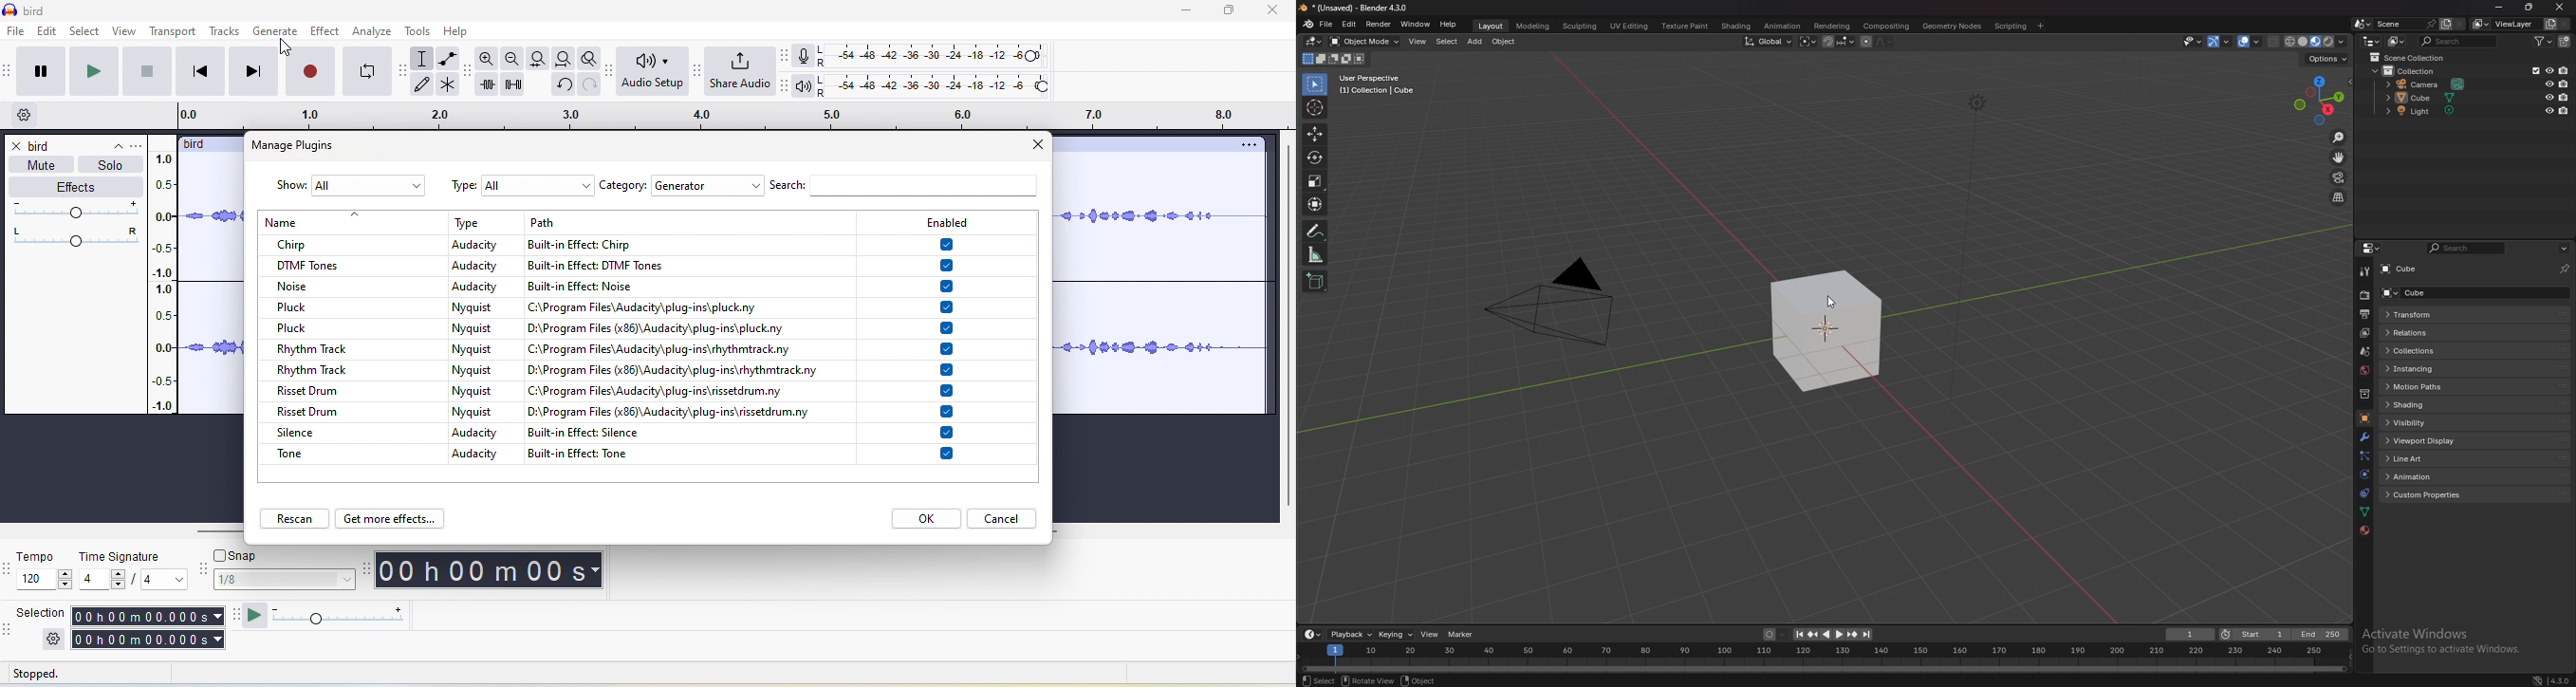 The width and height of the screenshot is (2576, 700). What do you see at coordinates (428, 84) in the screenshot?
I see `draw tool` at bounding box center [428, 84].